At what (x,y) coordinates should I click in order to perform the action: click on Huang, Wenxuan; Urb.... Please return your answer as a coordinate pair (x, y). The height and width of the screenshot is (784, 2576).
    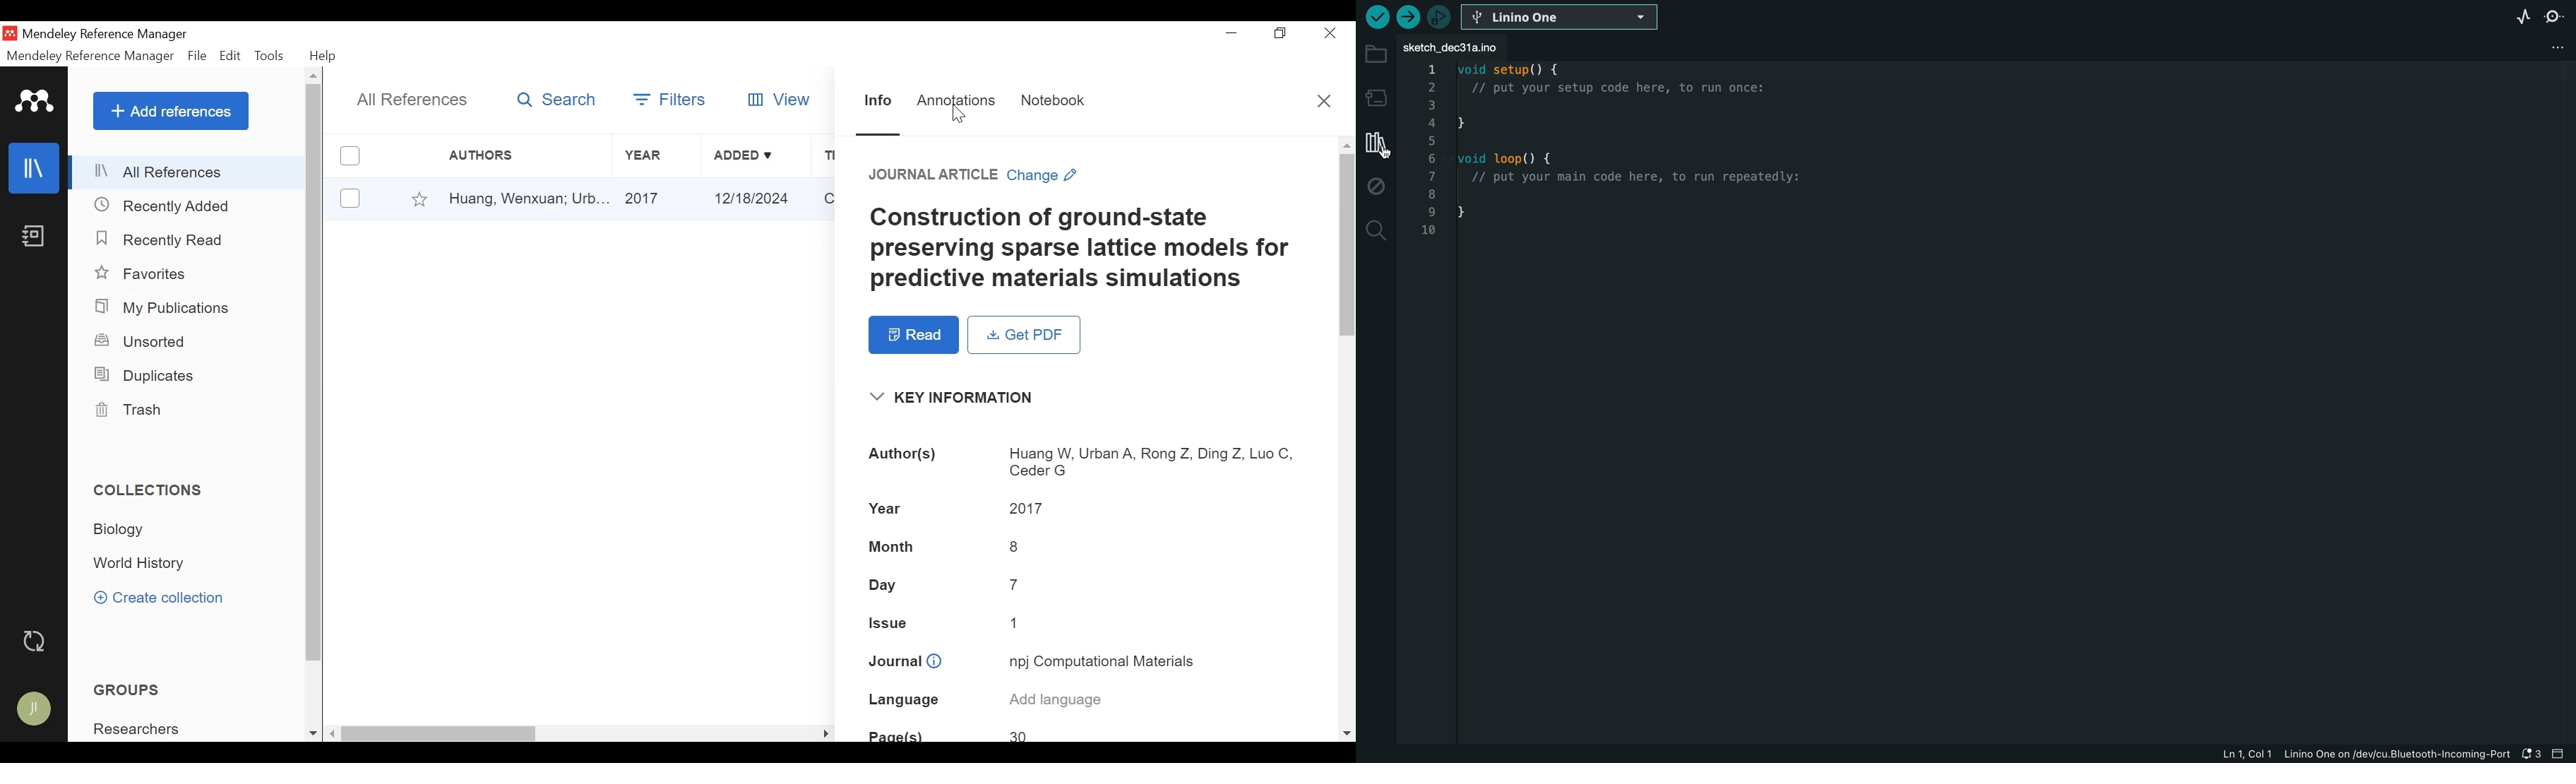
    Looking at the image, I should click on (527, 199).